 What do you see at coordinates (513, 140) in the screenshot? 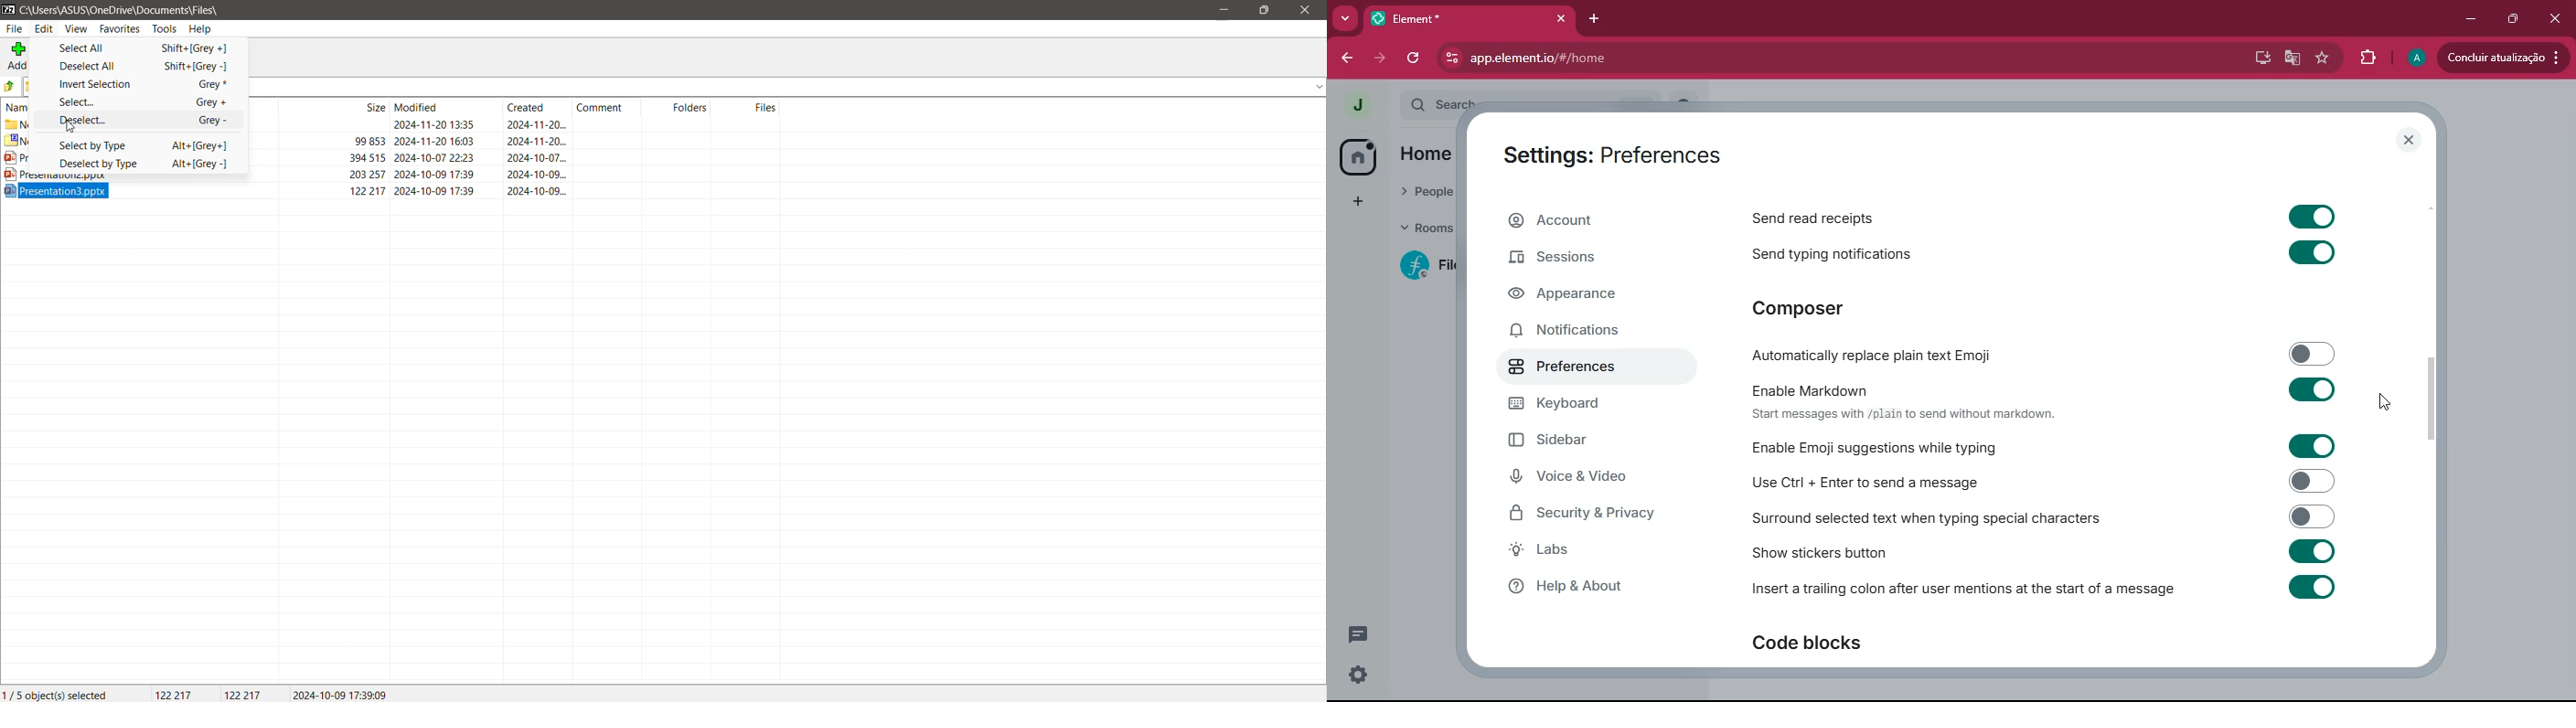
I see `zip folder` at bounding box center [513, 140].